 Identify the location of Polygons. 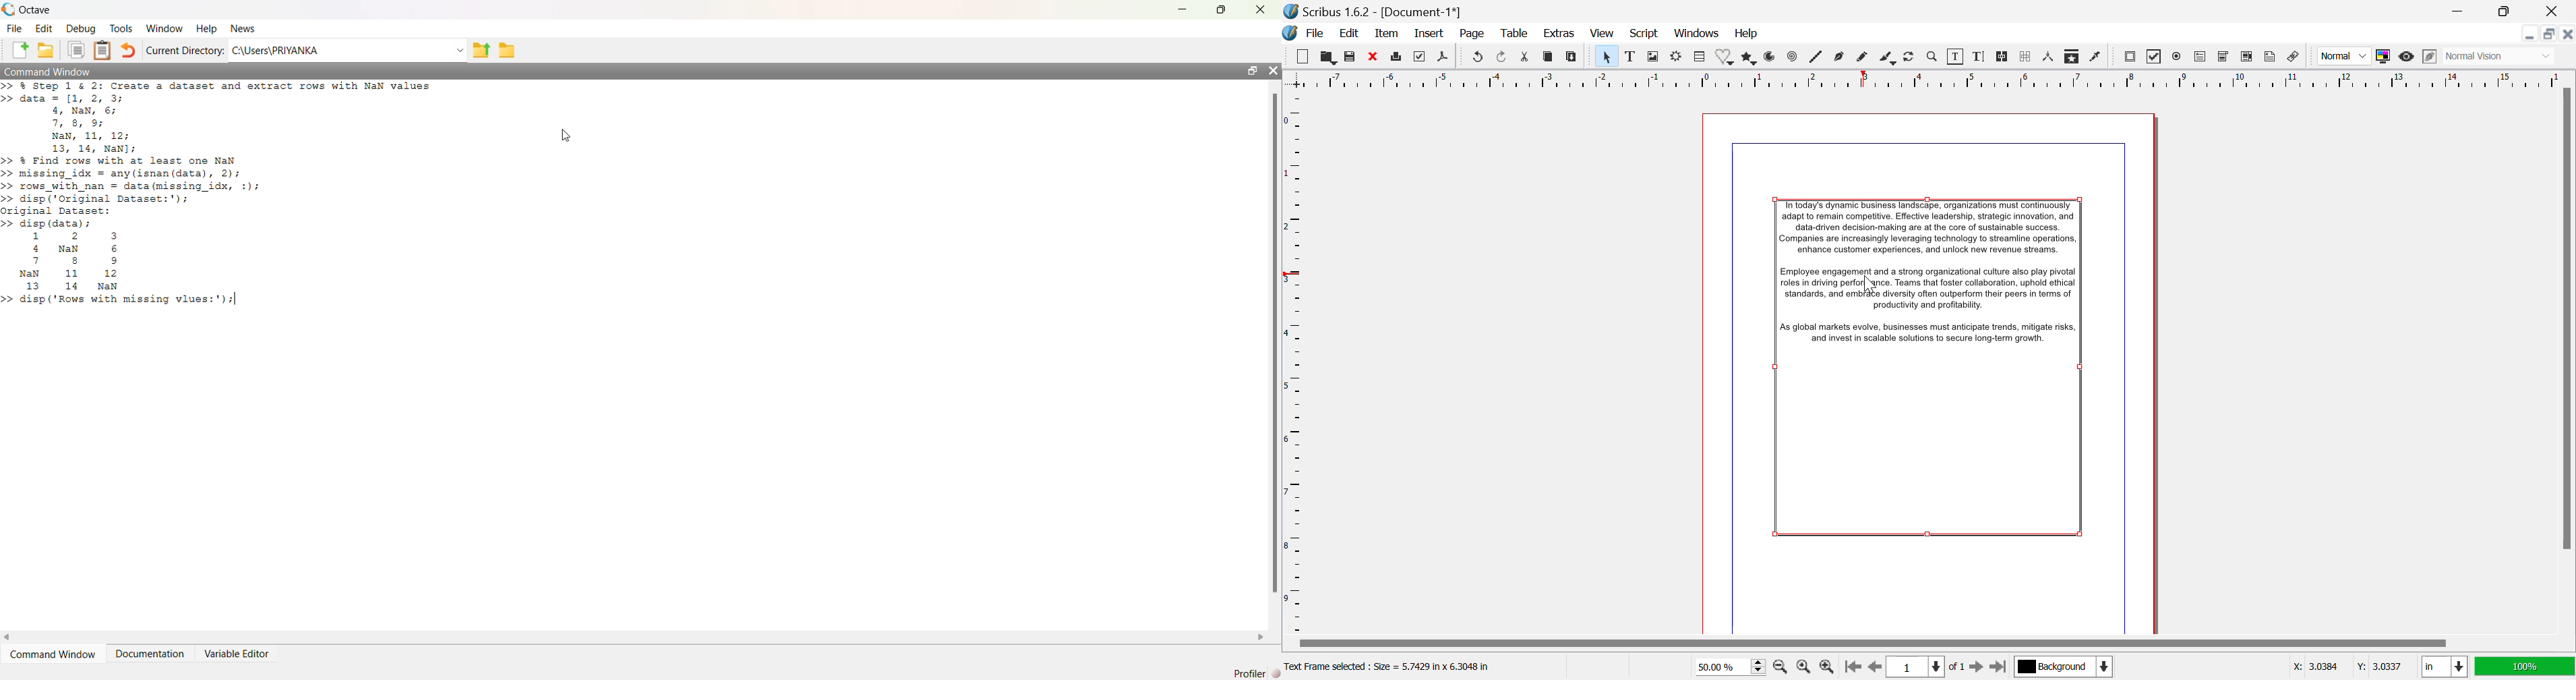
(1750, 57).